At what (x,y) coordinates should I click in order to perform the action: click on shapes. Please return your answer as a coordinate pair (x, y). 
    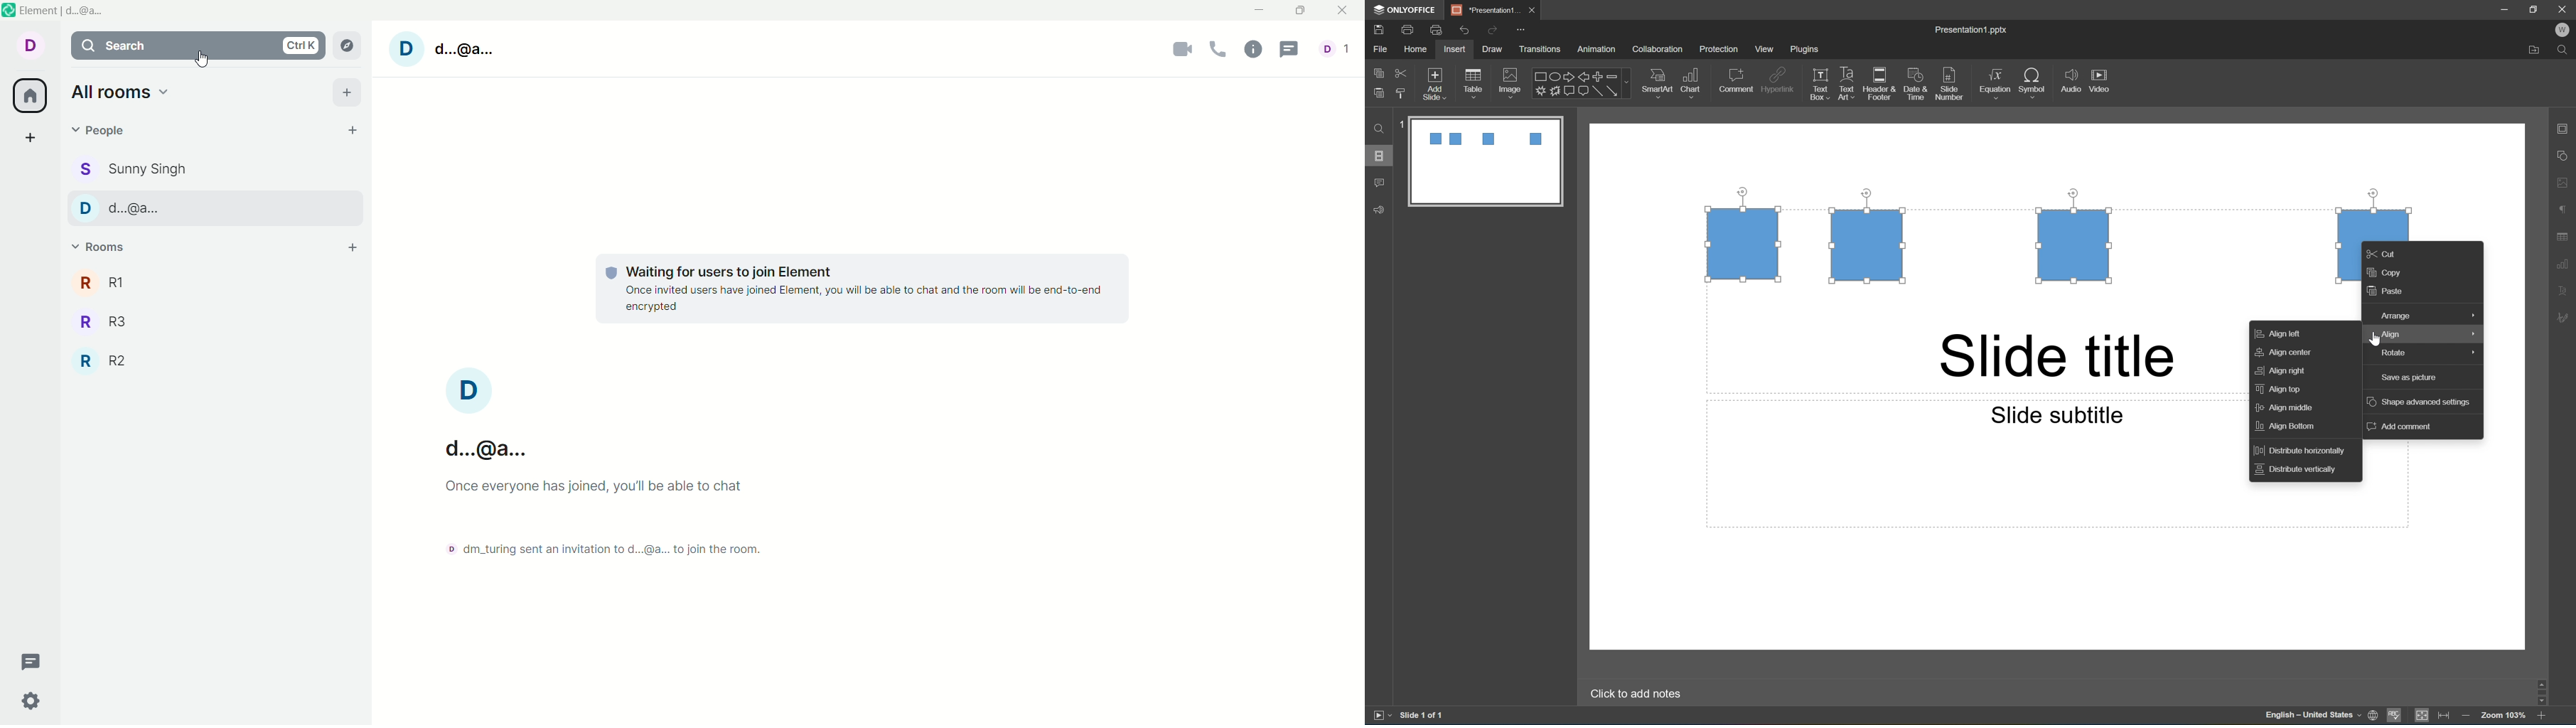
    Looking at the image, I should click on (1581, 83).